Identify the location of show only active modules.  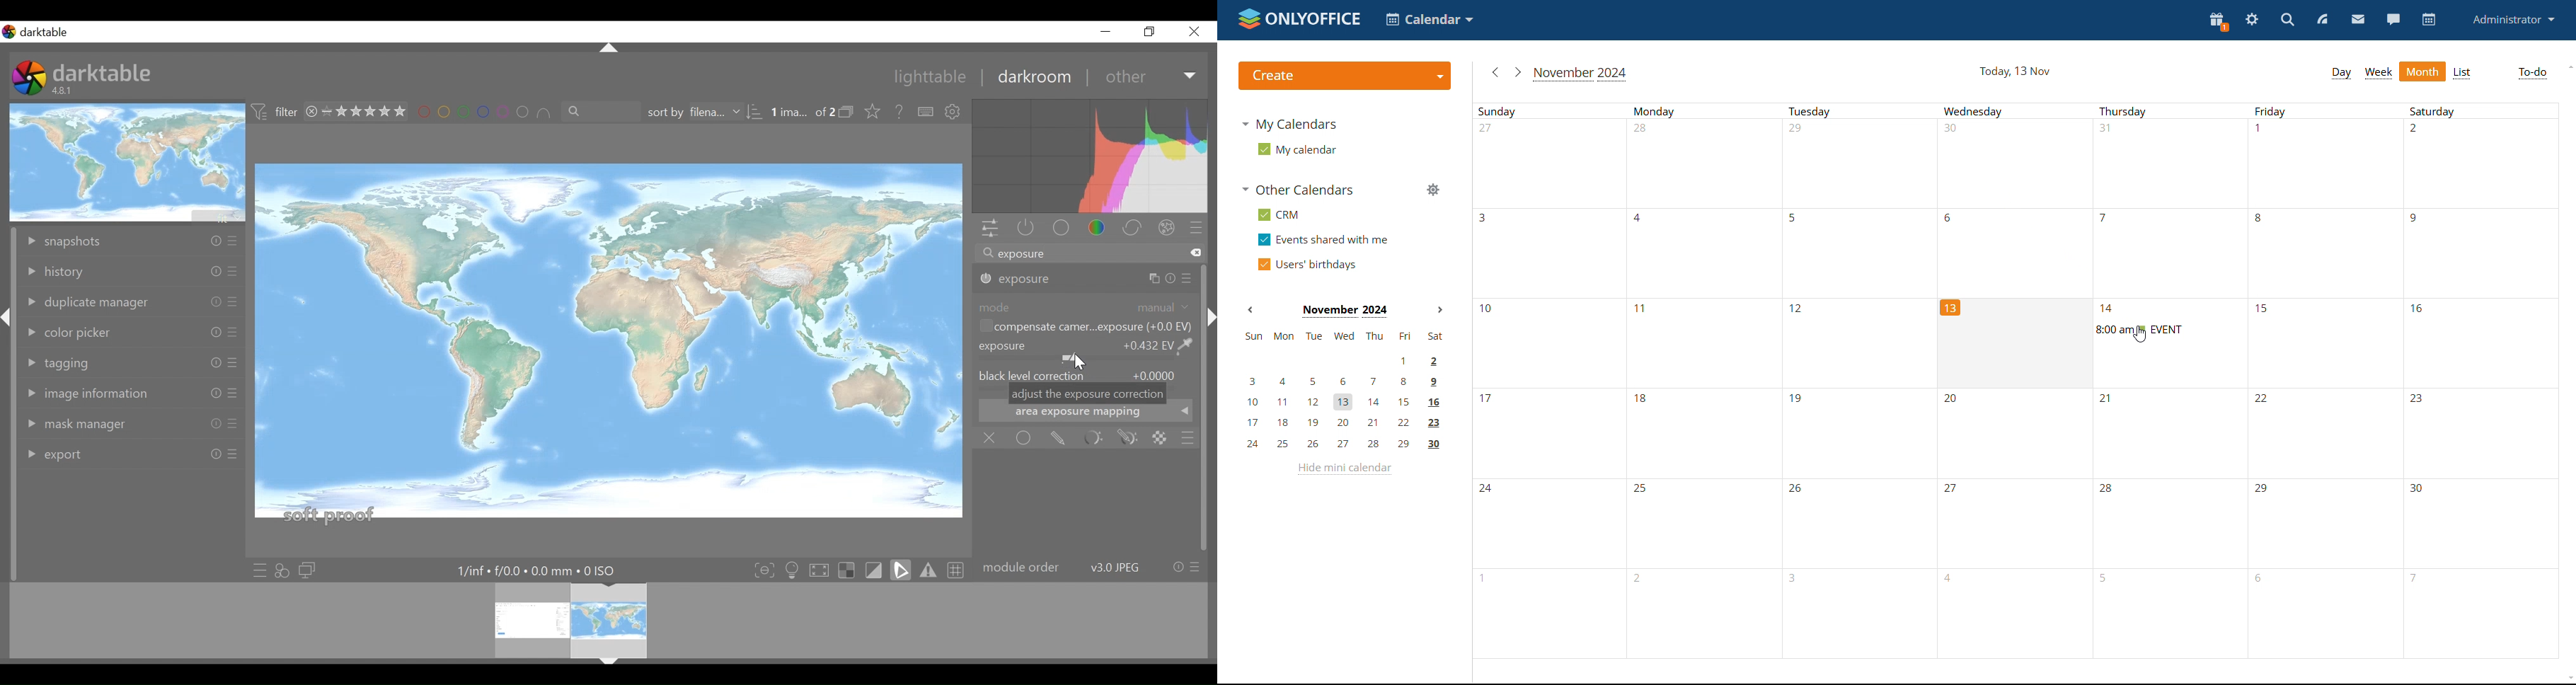
(1023, 229).